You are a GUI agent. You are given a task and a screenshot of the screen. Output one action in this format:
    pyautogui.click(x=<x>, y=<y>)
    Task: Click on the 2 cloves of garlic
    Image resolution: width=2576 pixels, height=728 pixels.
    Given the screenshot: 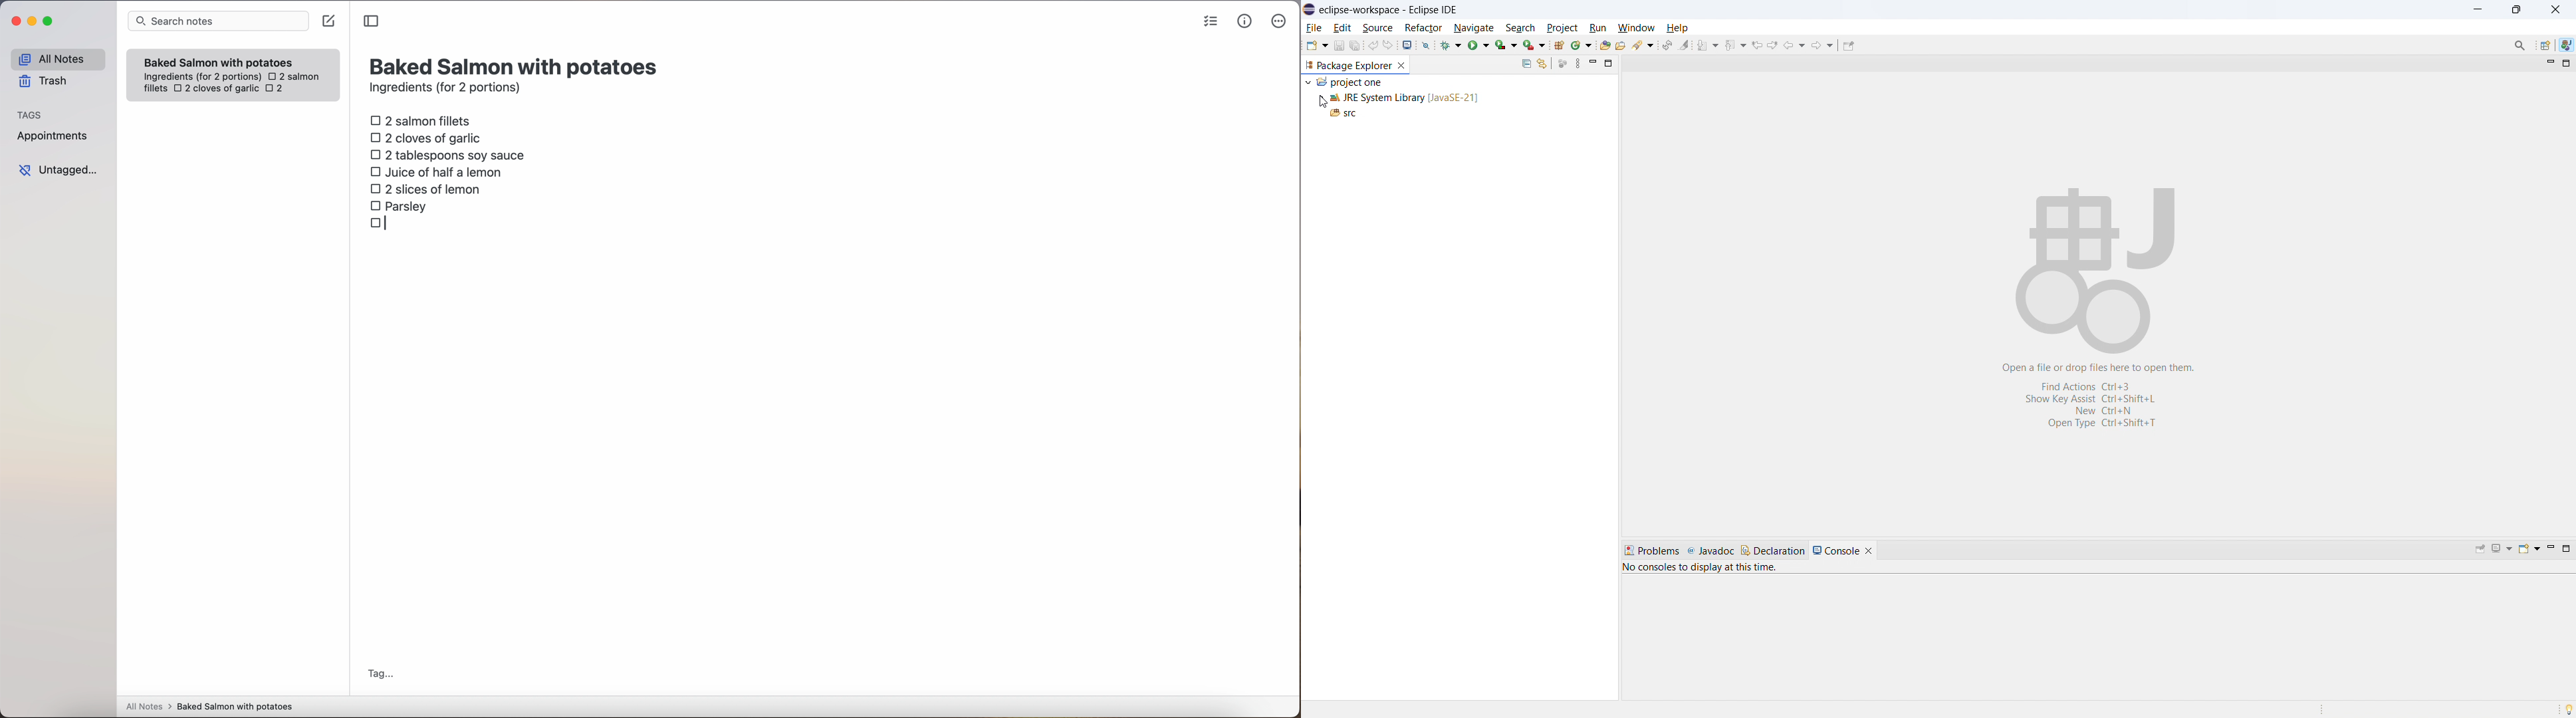 What is the action you would take?
    pyautogui.click(x=216, y=89)
    